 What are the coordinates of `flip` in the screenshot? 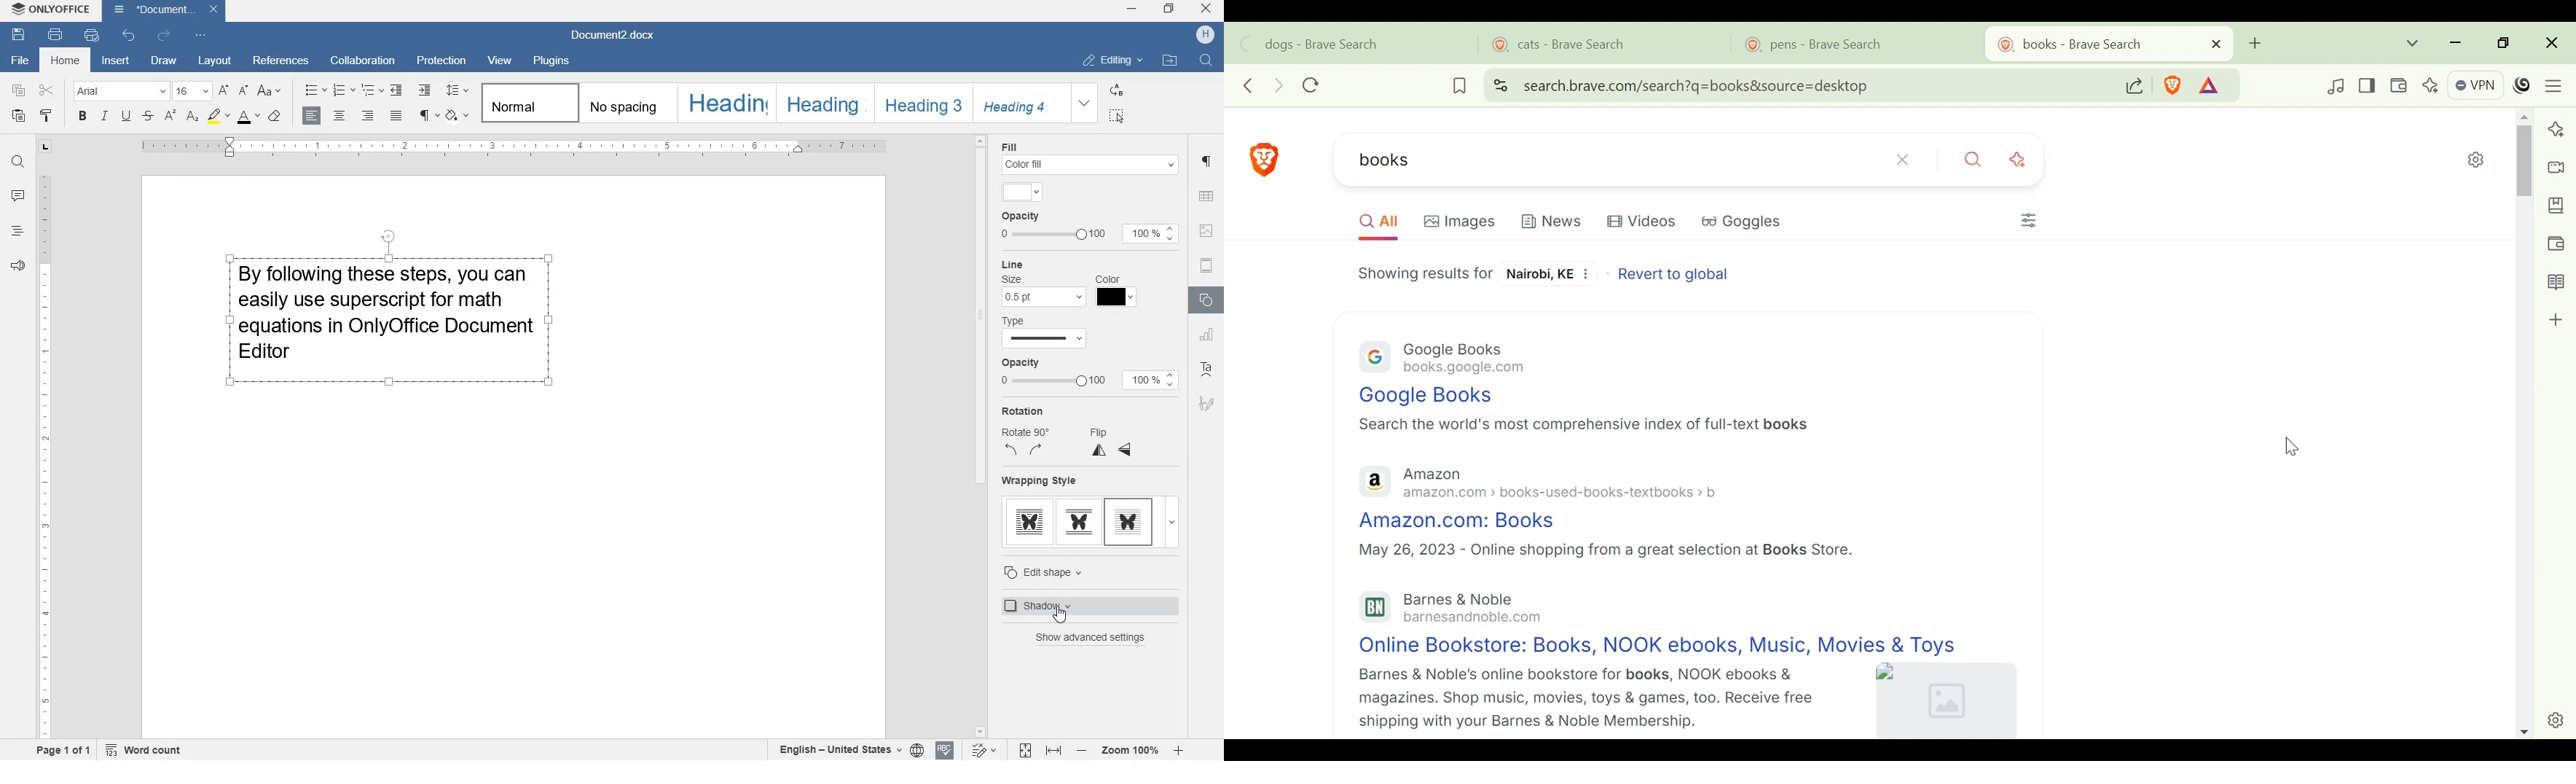 It's located at (1110, 445).